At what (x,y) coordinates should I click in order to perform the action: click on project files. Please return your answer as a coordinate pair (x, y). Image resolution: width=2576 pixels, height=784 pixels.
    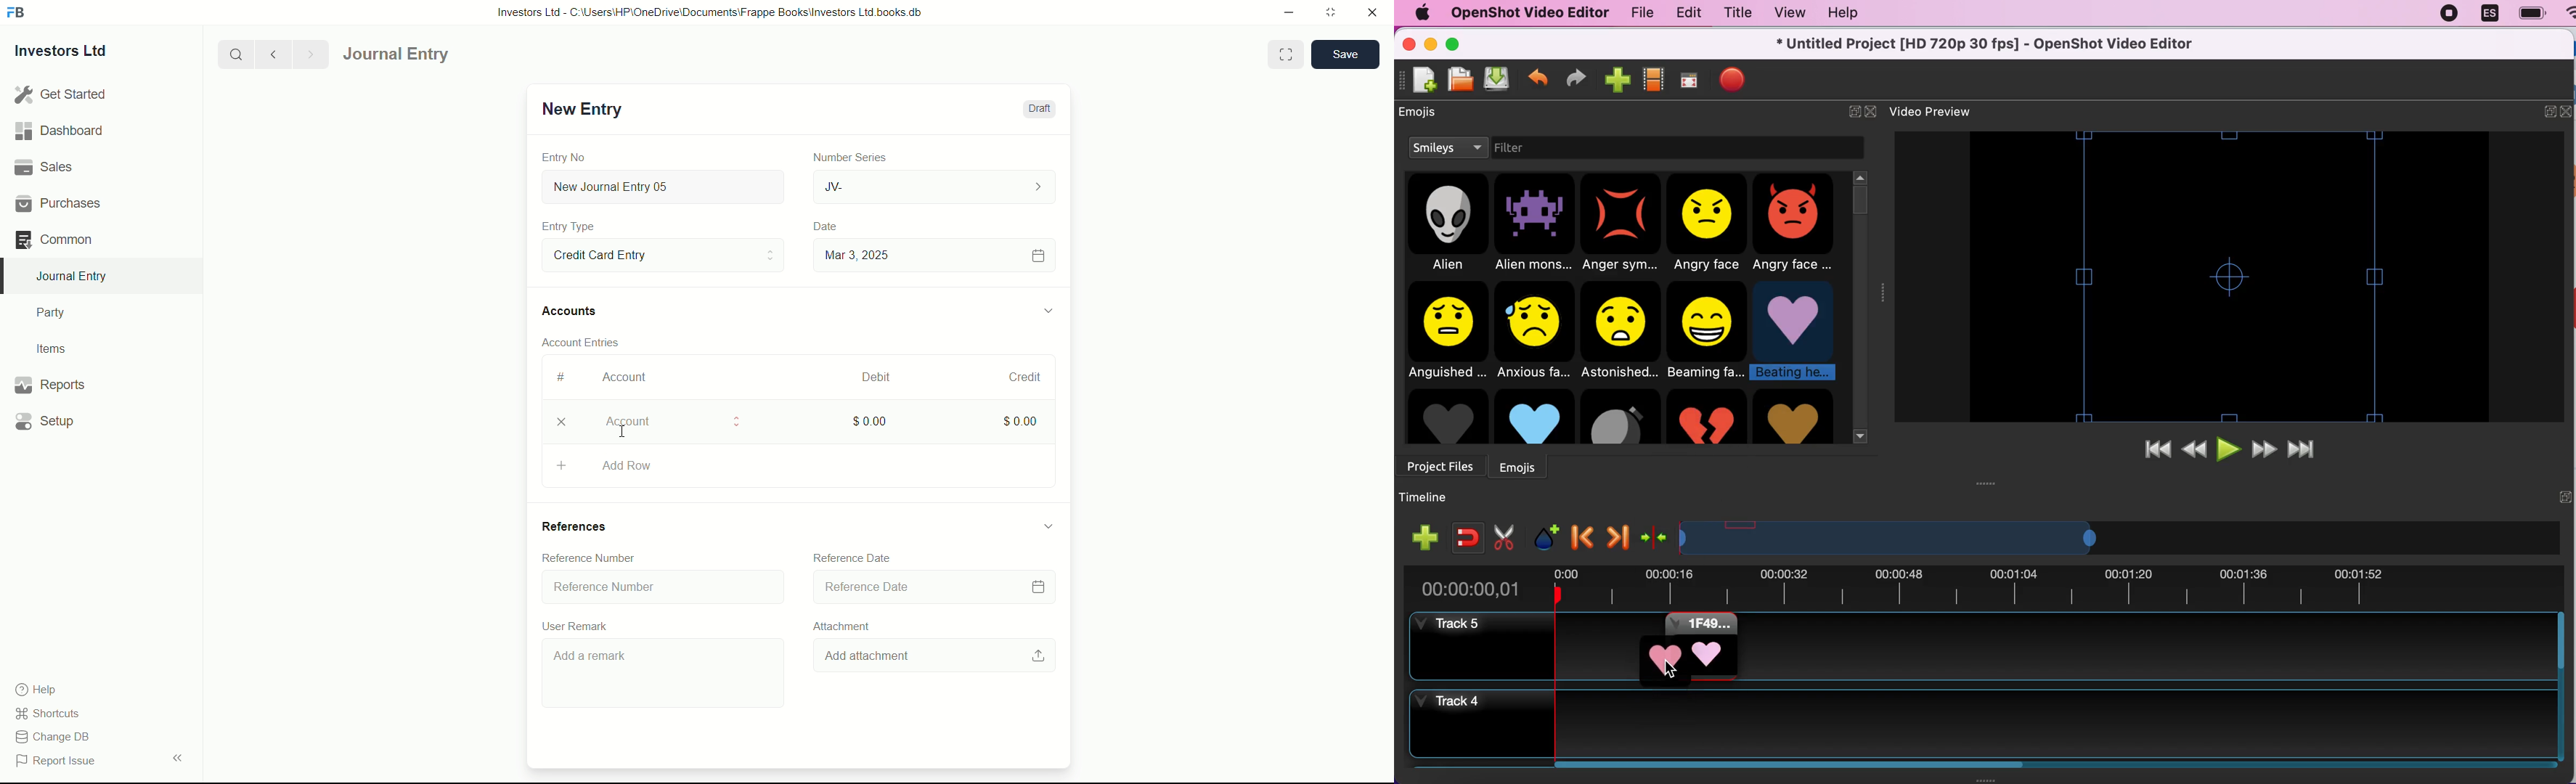
    Looking at the image, I should click on (1443, 463).